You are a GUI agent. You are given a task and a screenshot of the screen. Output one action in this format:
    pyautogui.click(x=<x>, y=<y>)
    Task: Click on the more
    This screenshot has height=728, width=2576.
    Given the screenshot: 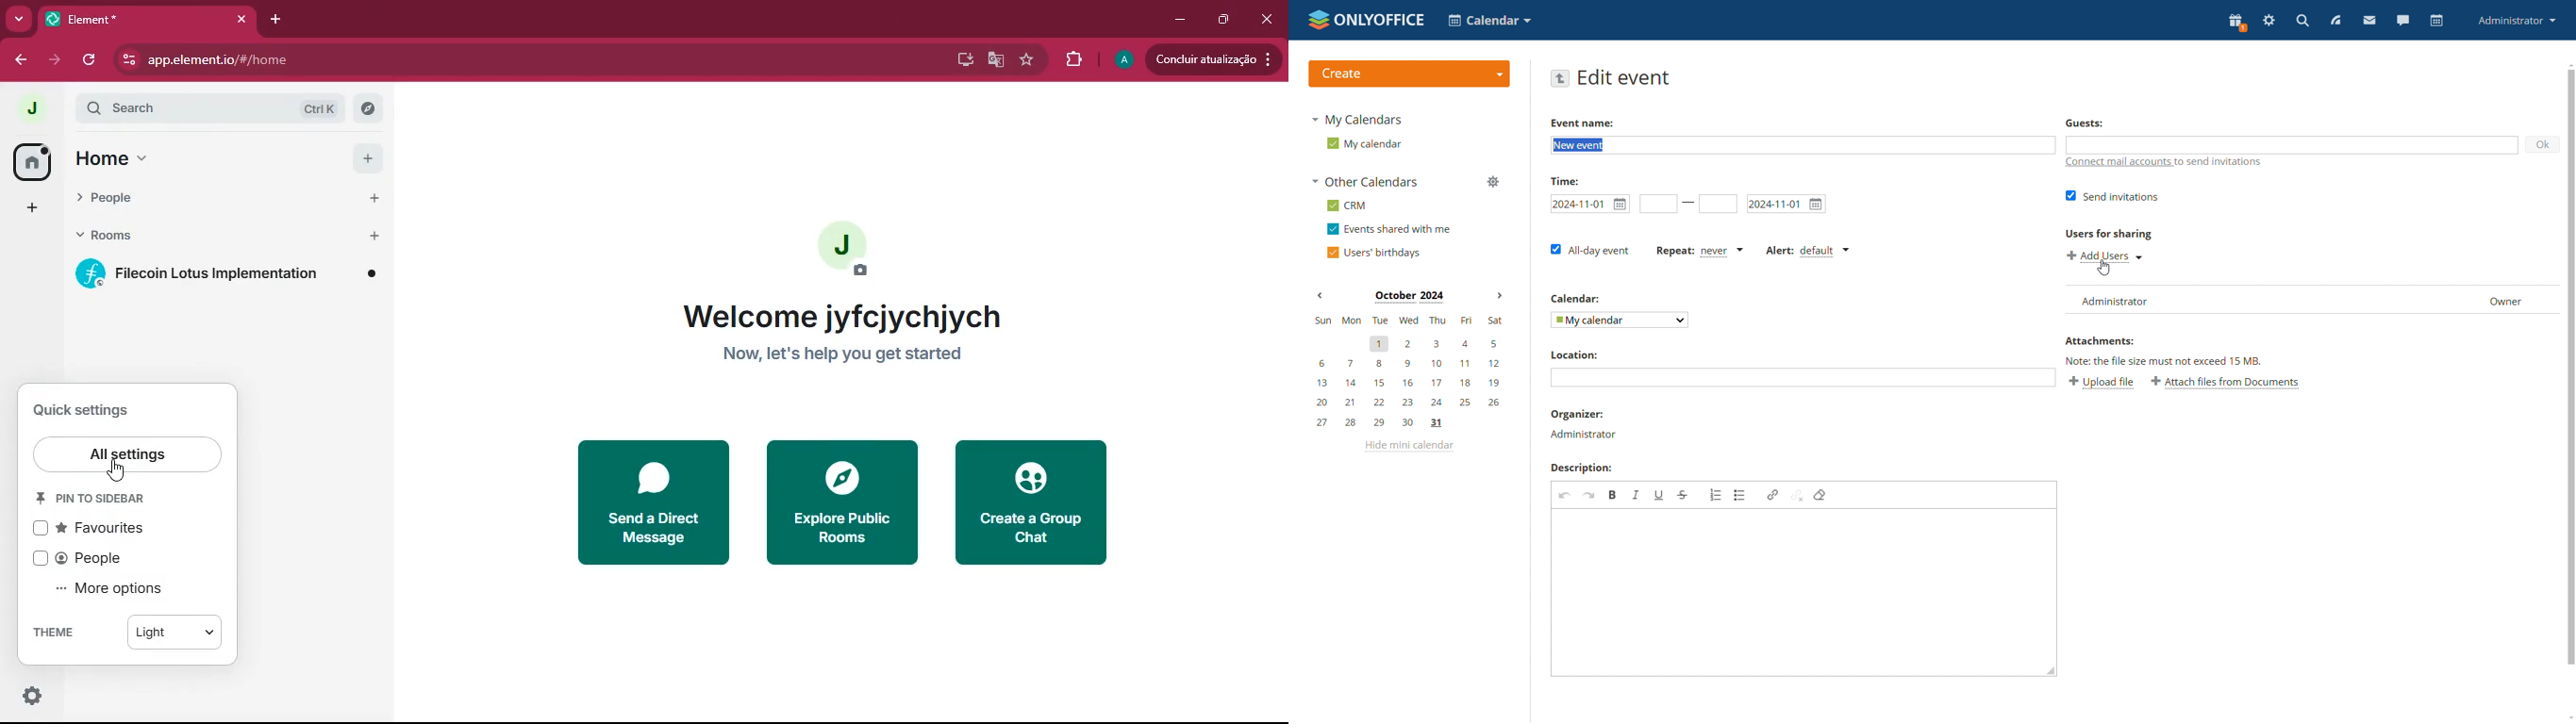 What is the action you would take?
    pyautogui.click(x=19, y=18)
    